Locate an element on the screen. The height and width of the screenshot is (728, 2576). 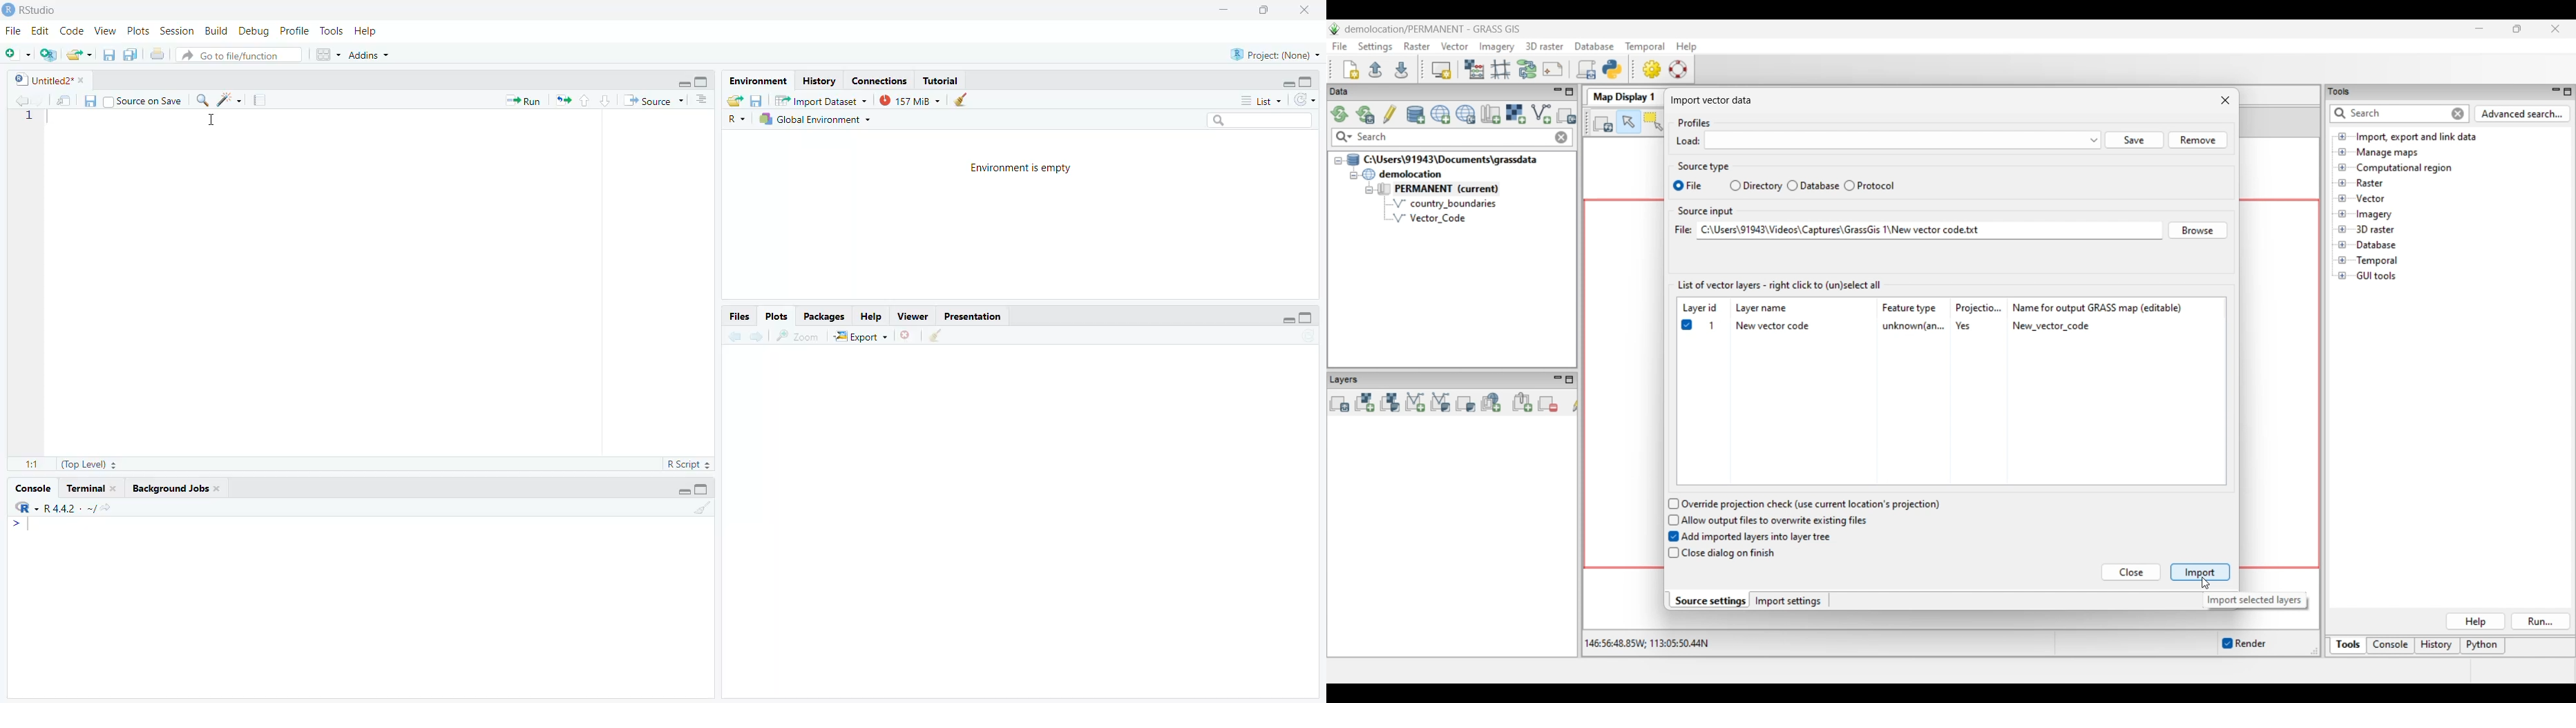
close is located at coordinates (1304, 10).